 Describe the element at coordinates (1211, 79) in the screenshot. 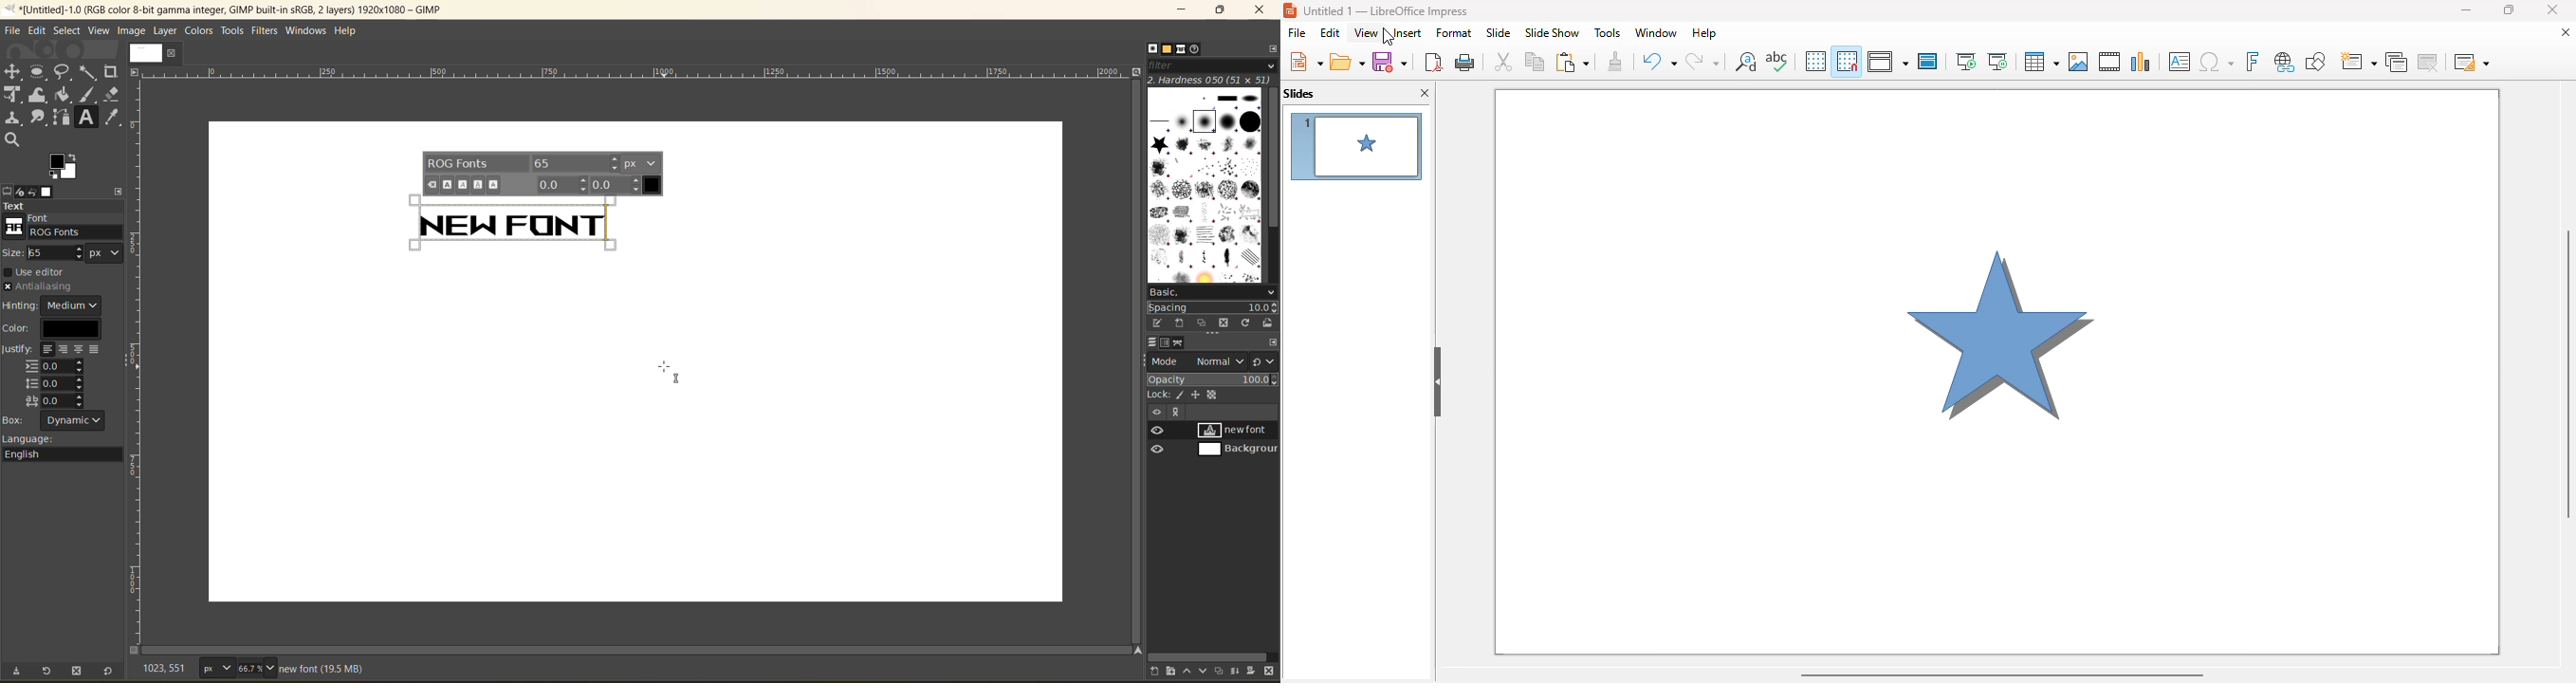

I see `hardness` at that location.